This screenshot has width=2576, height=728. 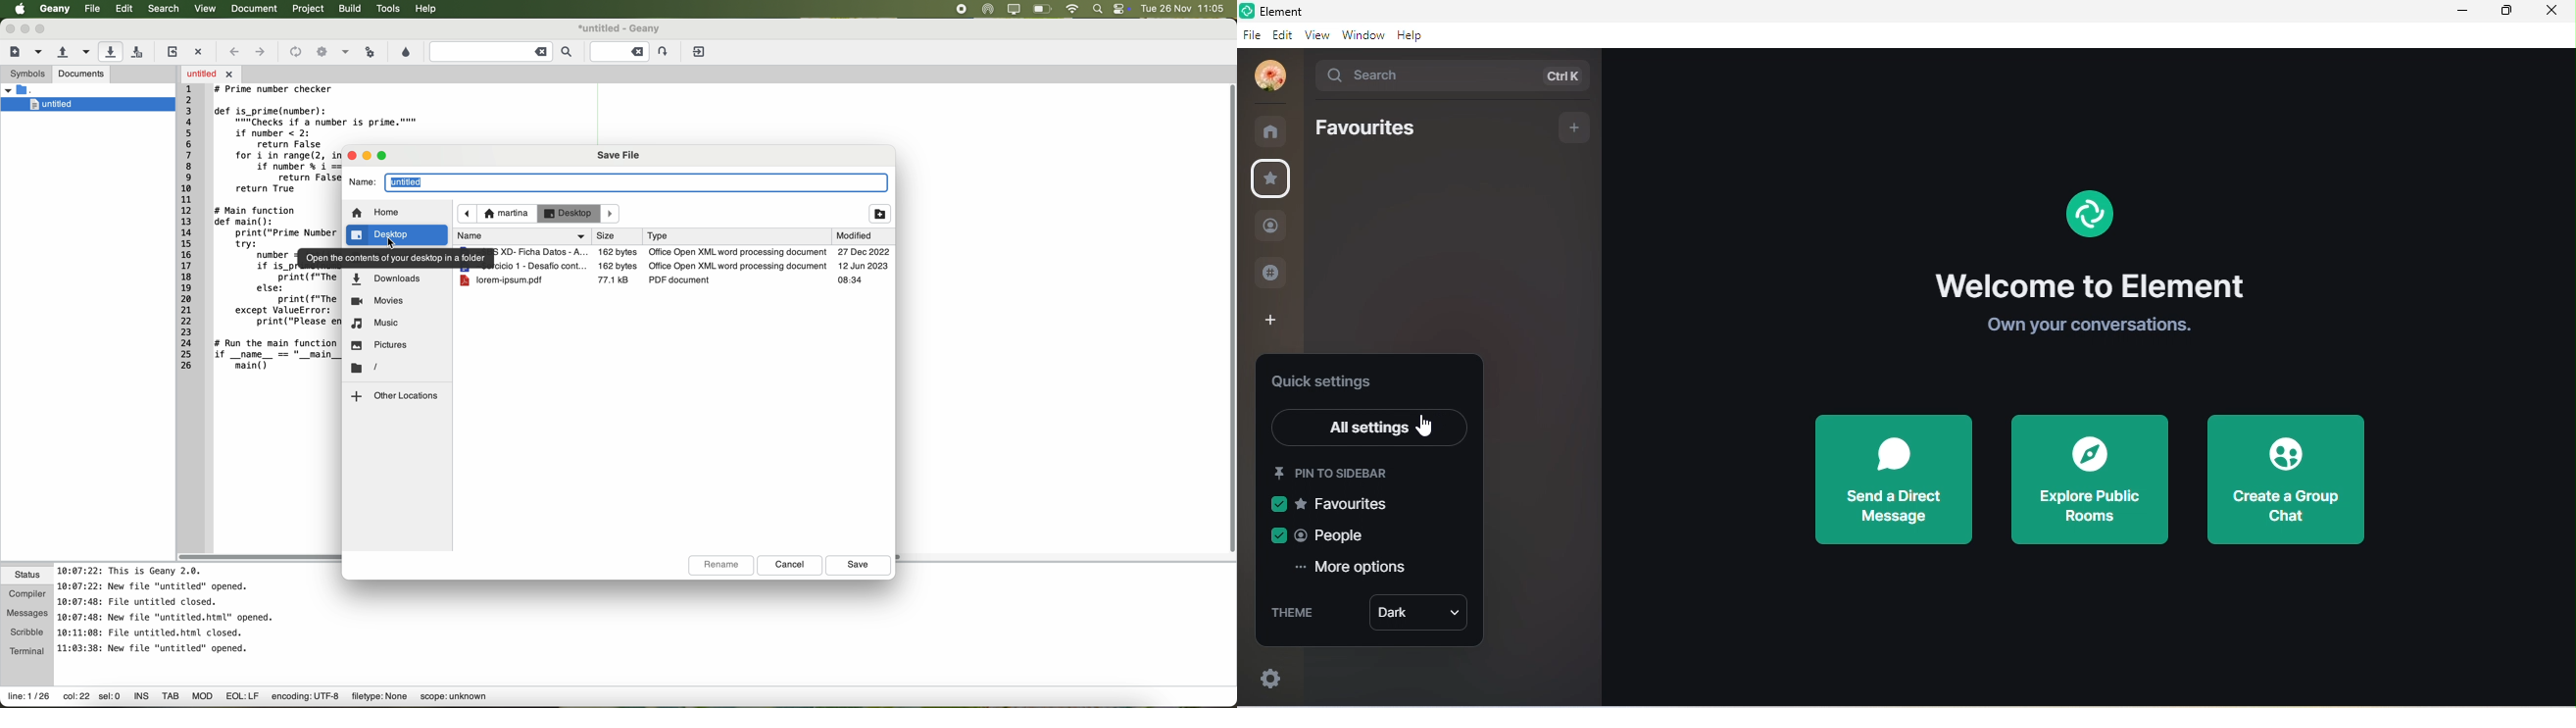 What do you see at coordinates (700, 52) in the screenshot?
I see `quit Geany` at bounding box center [700, 52].